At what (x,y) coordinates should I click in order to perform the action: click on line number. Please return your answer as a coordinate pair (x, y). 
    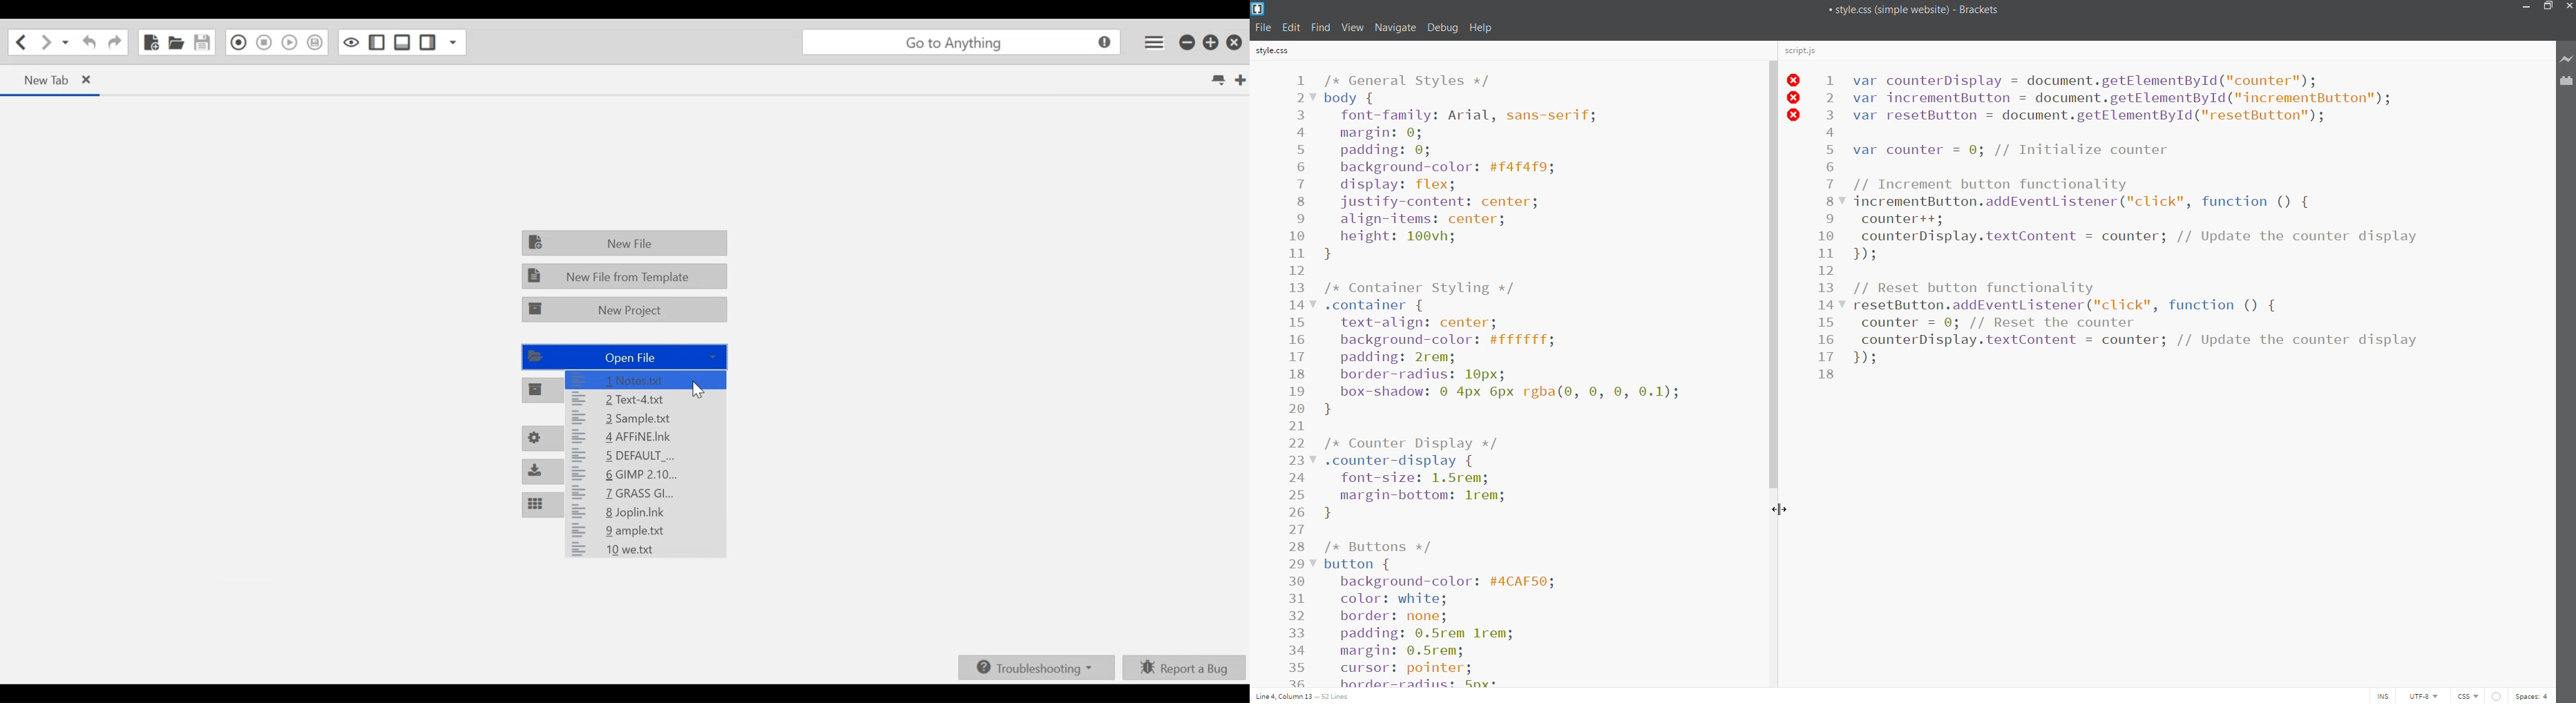
    Looking at the image, I should click on (1299, 377).